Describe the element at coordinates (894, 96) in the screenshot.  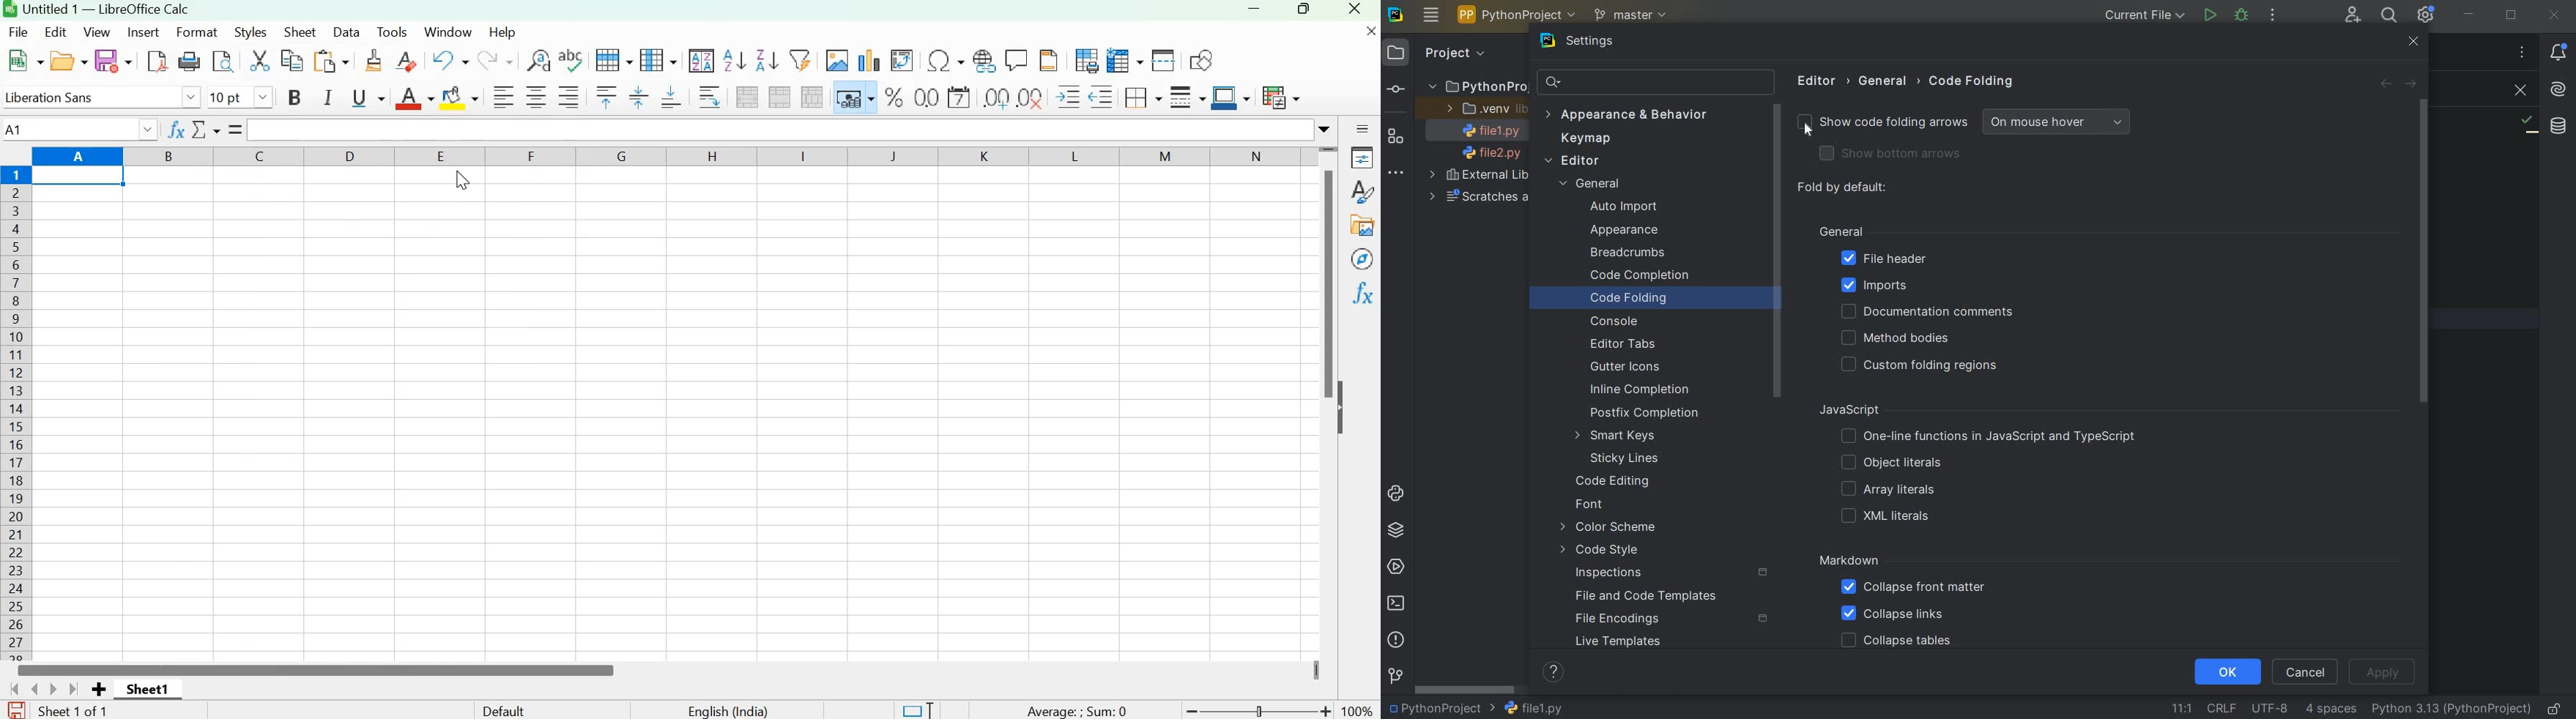
I see `Format as percent` at that location.